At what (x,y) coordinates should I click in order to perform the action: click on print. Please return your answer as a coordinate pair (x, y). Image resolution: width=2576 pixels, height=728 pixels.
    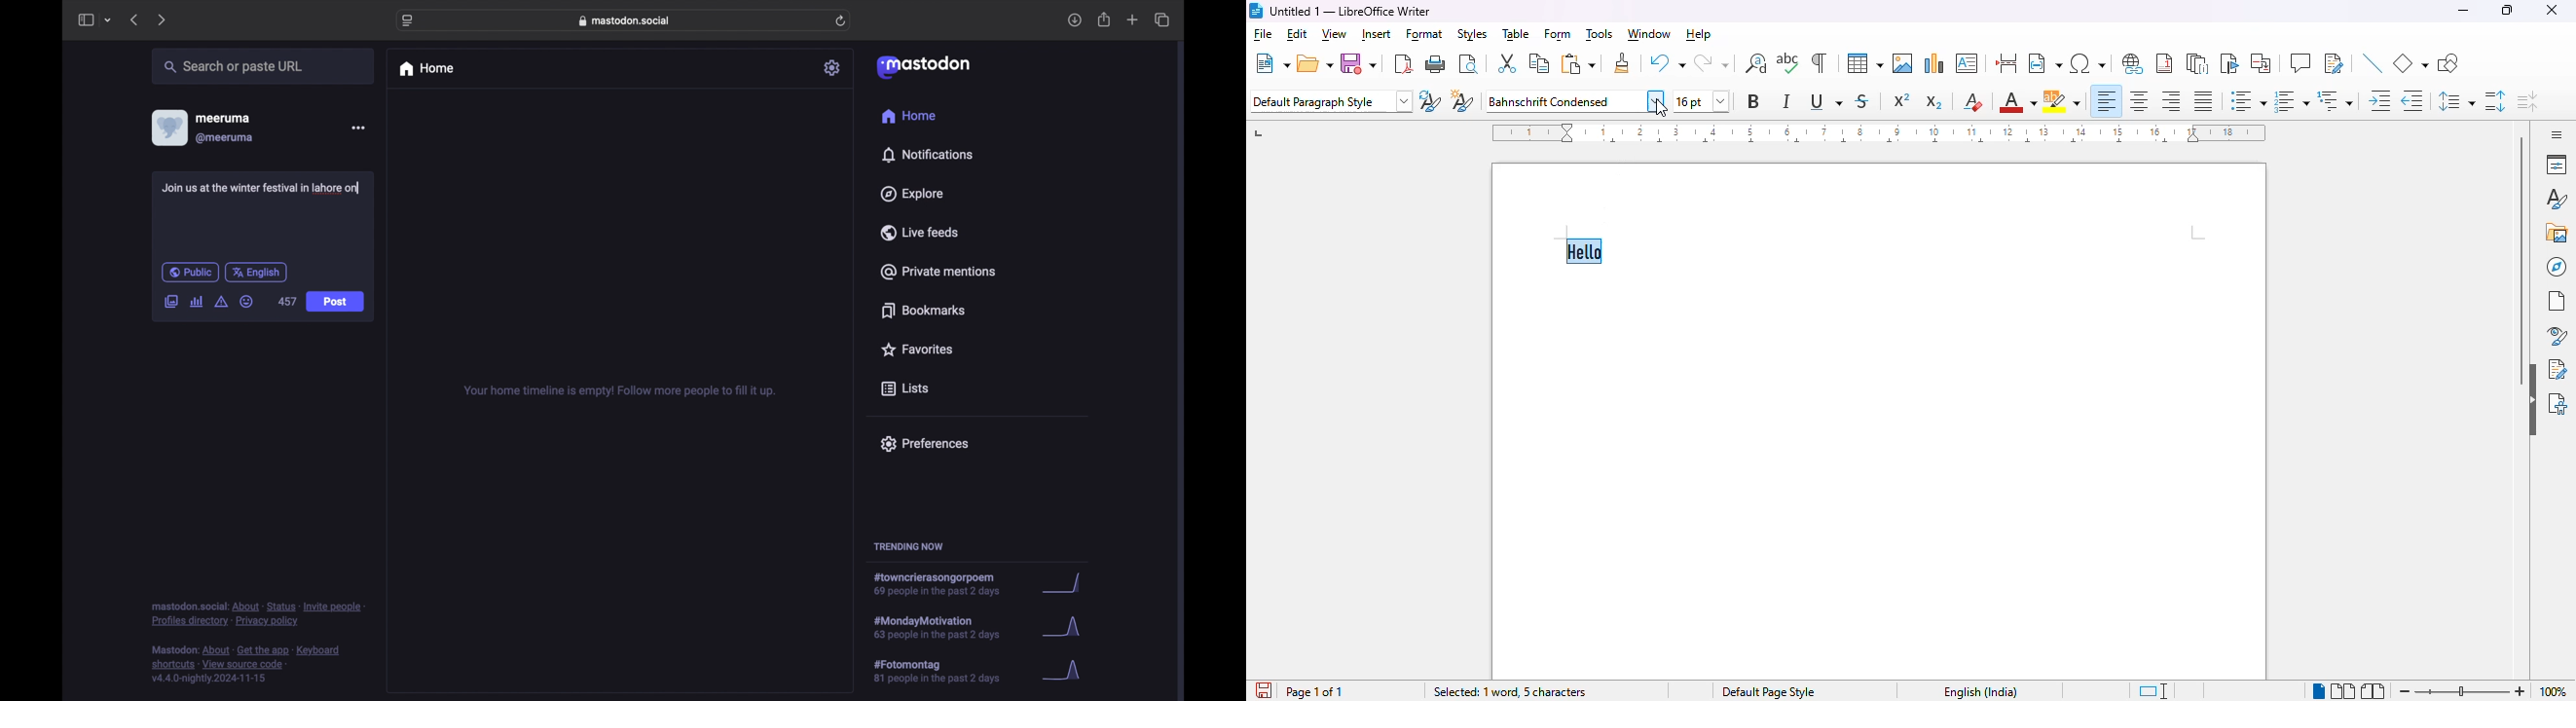
    Looking at the image, I should click on (1436, 64).